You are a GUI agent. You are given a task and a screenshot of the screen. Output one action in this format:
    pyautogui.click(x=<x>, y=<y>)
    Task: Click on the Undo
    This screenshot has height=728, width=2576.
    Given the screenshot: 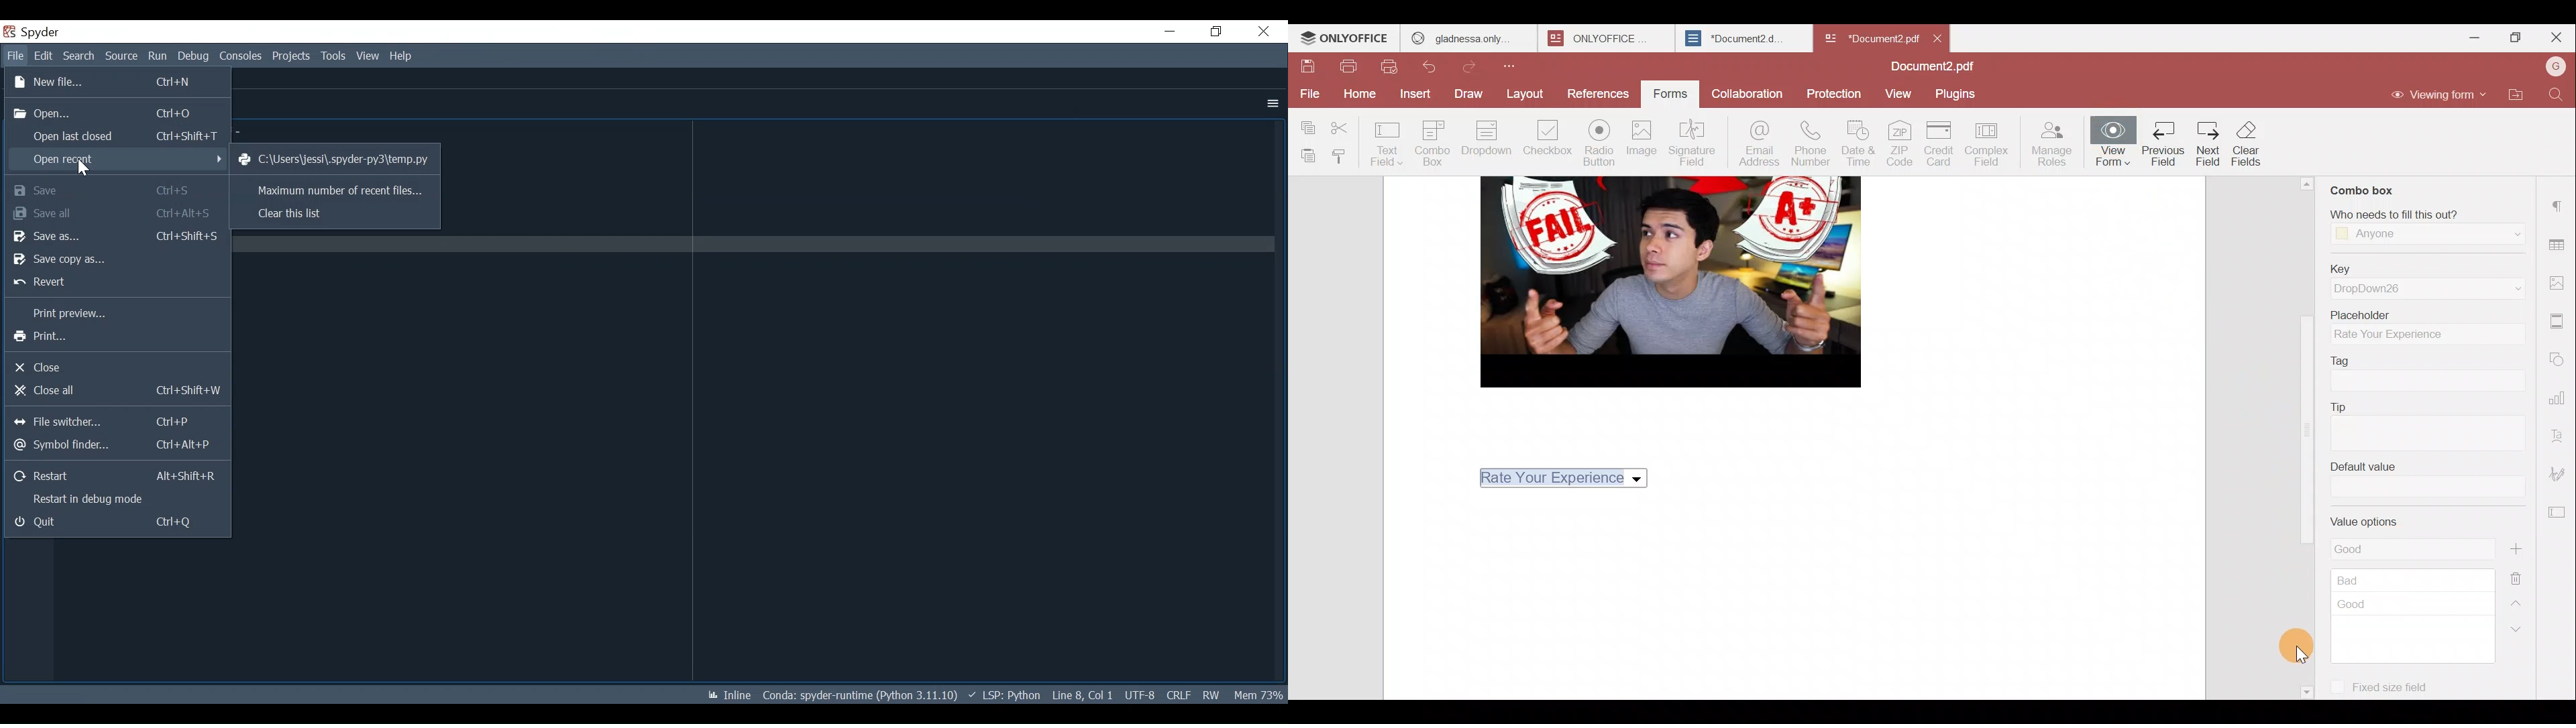 What is the action you would take?
    pyautogui.click(x=1433, y=66)
    